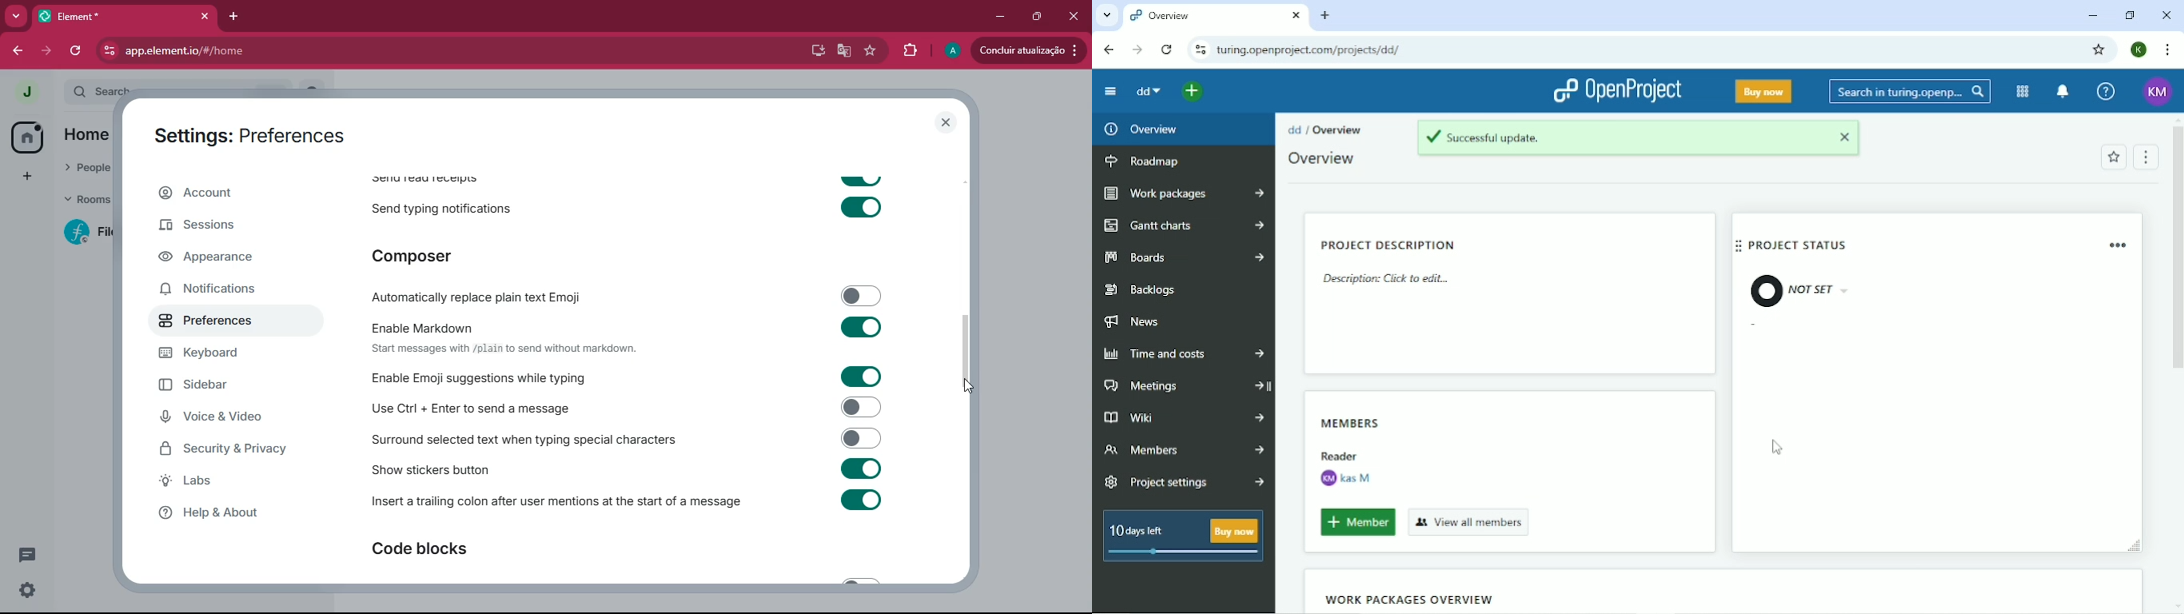  Describe the element at coordinates (221, 418) in the screenshot. I see `voice` at that location.